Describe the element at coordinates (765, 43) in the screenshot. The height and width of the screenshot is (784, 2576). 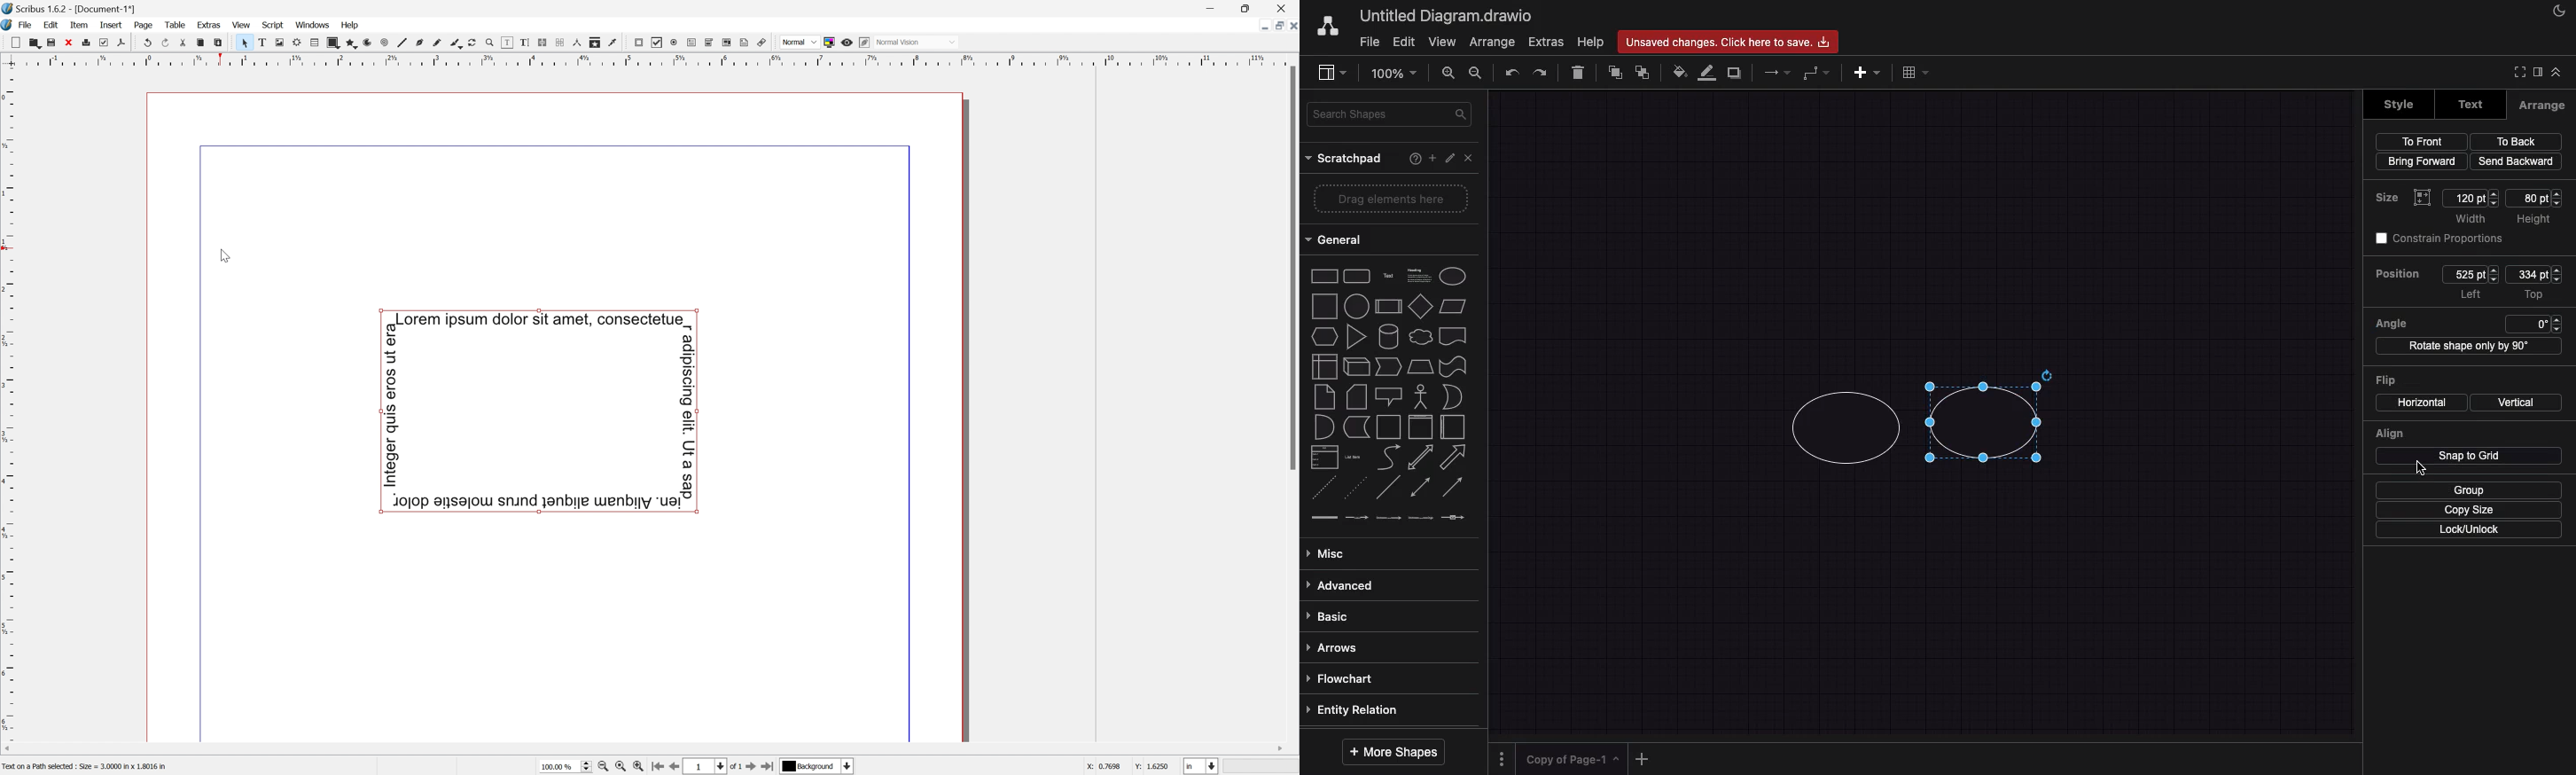
I see `Link annotation` at that location.